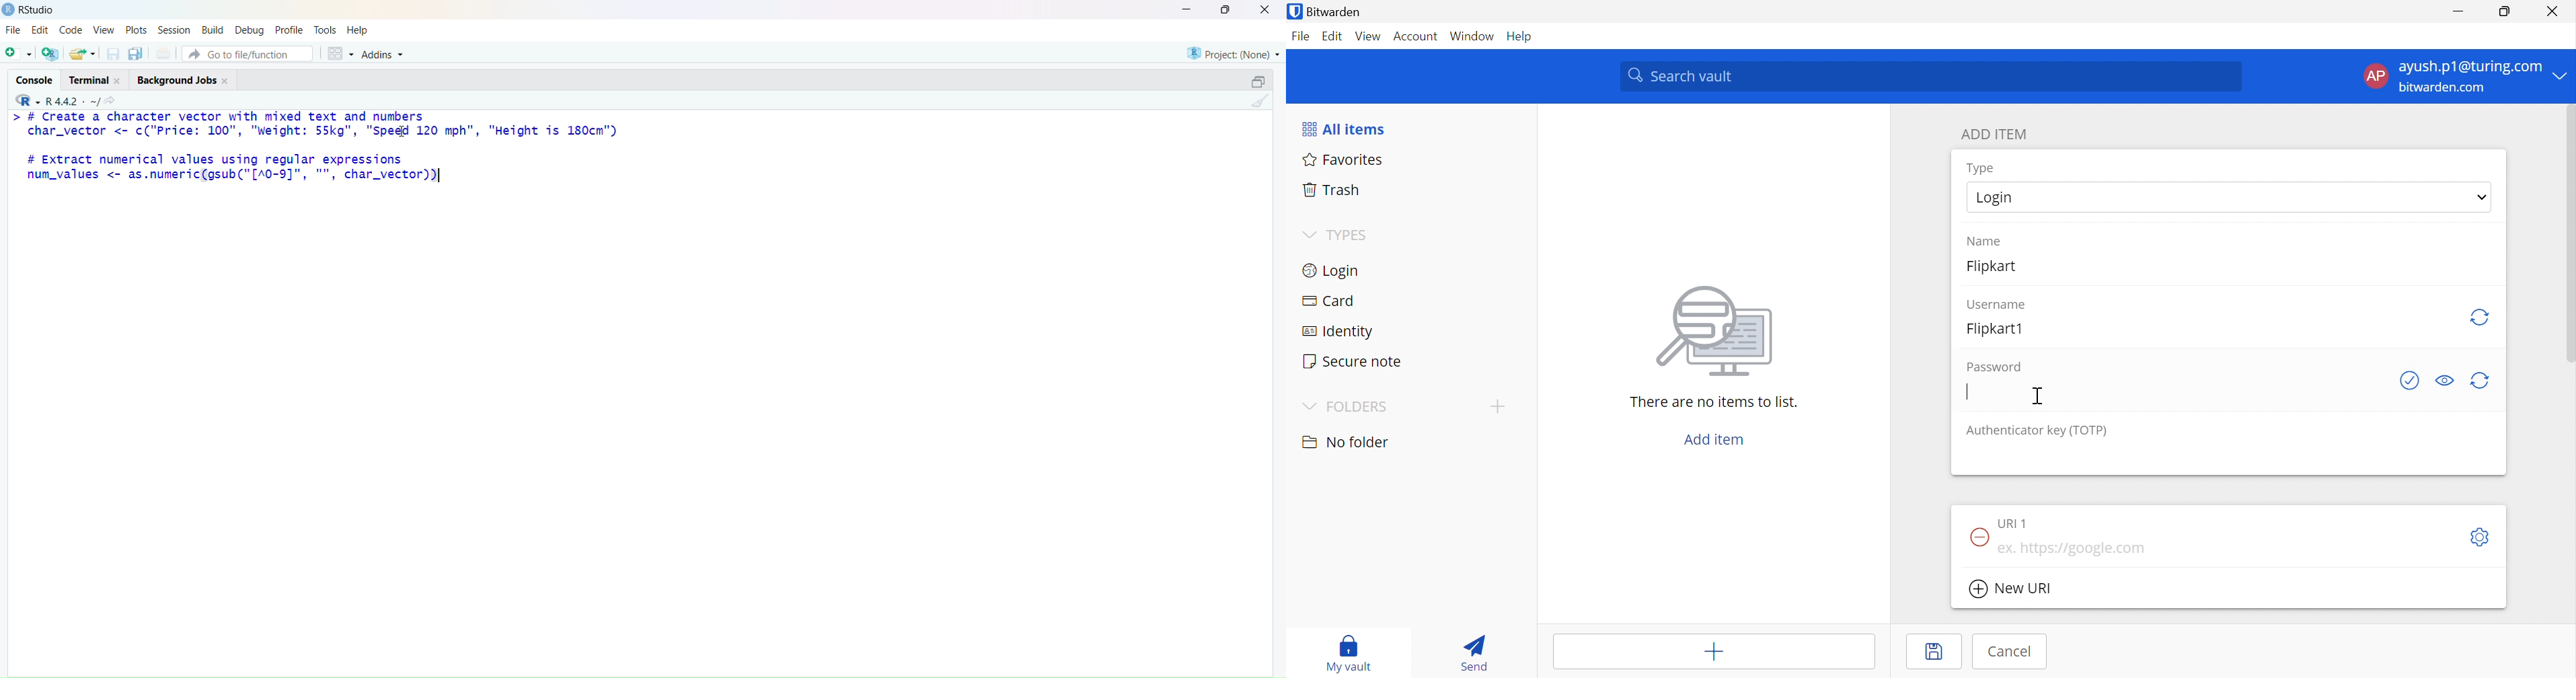  Describe the element at coordinates (70, 30) in the screenshot. I see `code` at that location.